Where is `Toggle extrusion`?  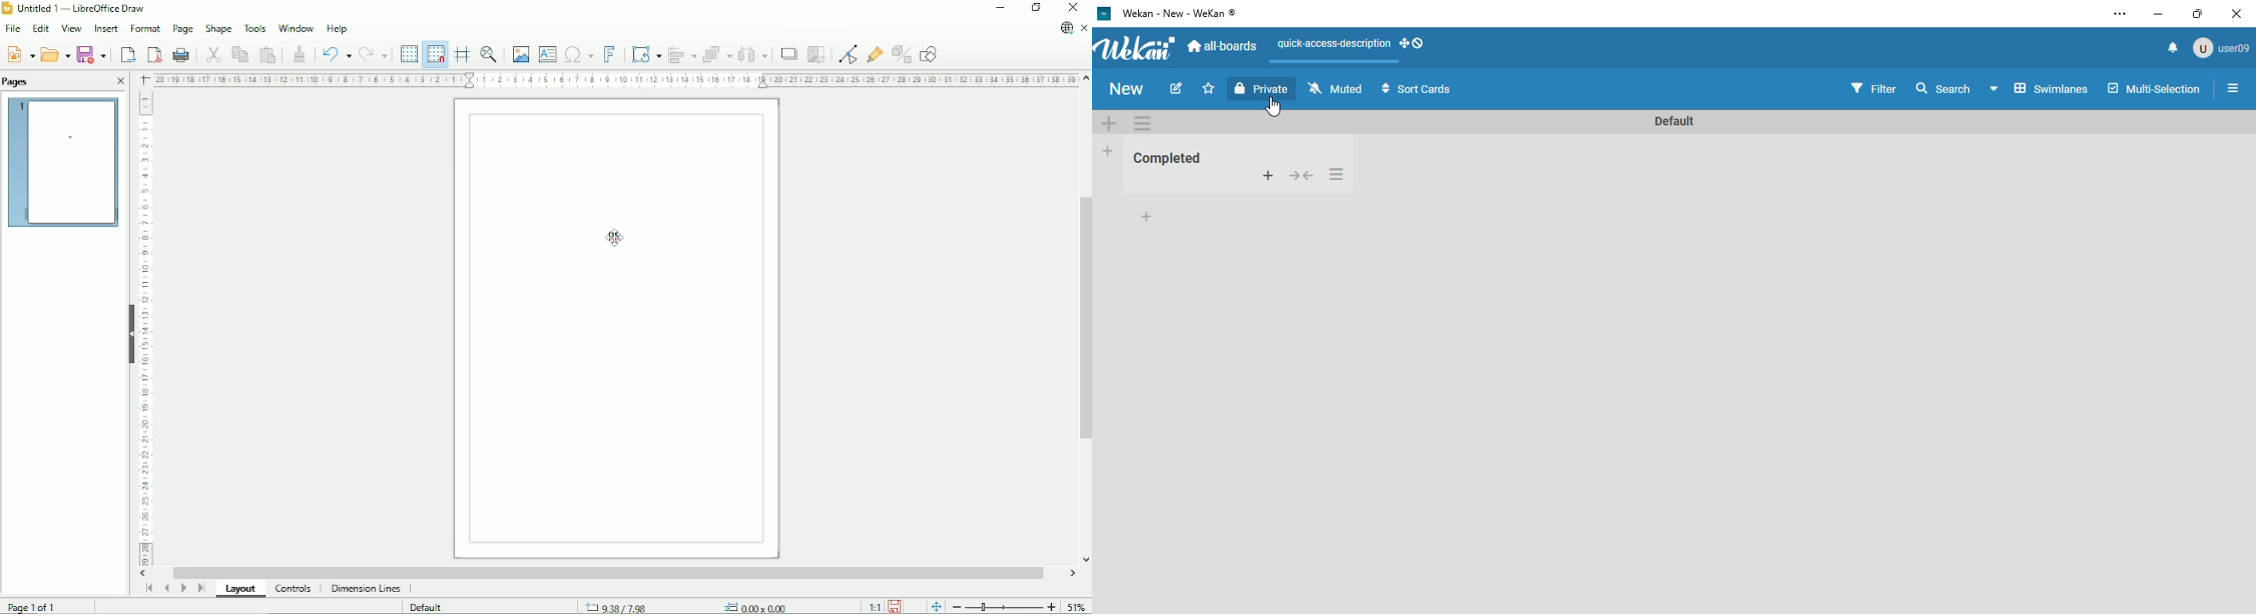 Toggle extrusion is located at coordinates (902, 54).